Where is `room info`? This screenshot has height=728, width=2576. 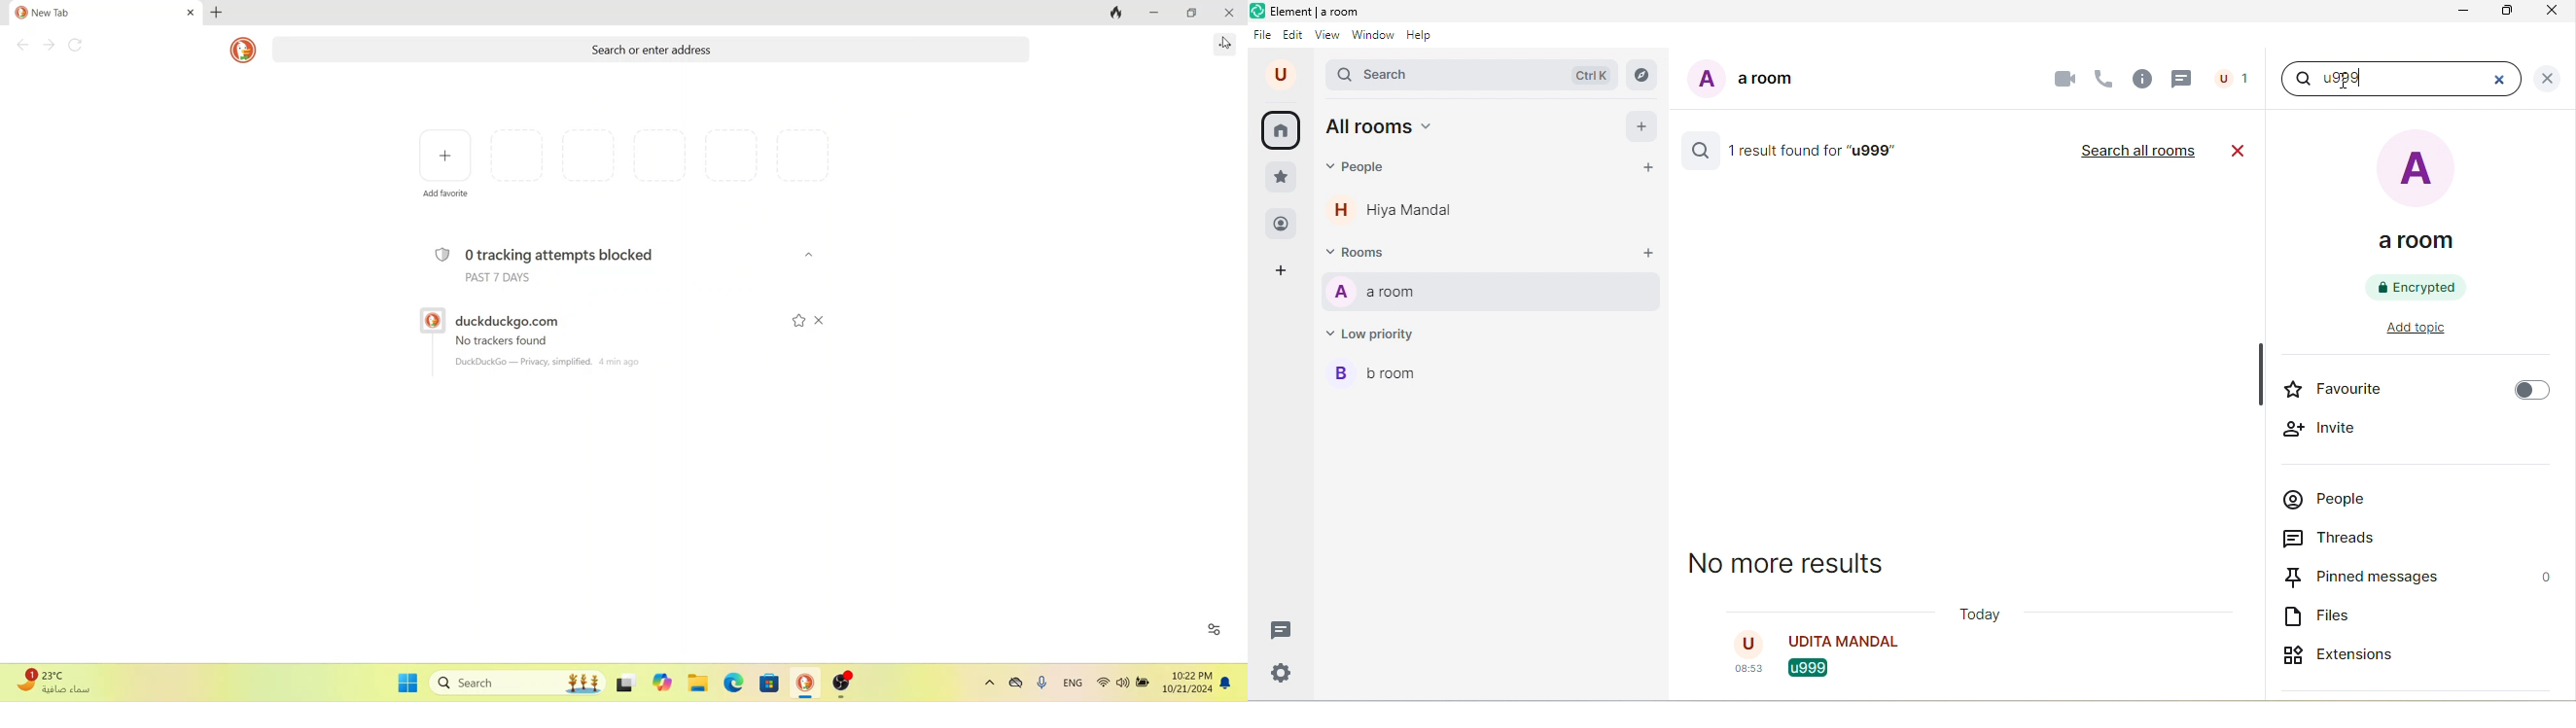
room info is located at coordinates (2141, 80).